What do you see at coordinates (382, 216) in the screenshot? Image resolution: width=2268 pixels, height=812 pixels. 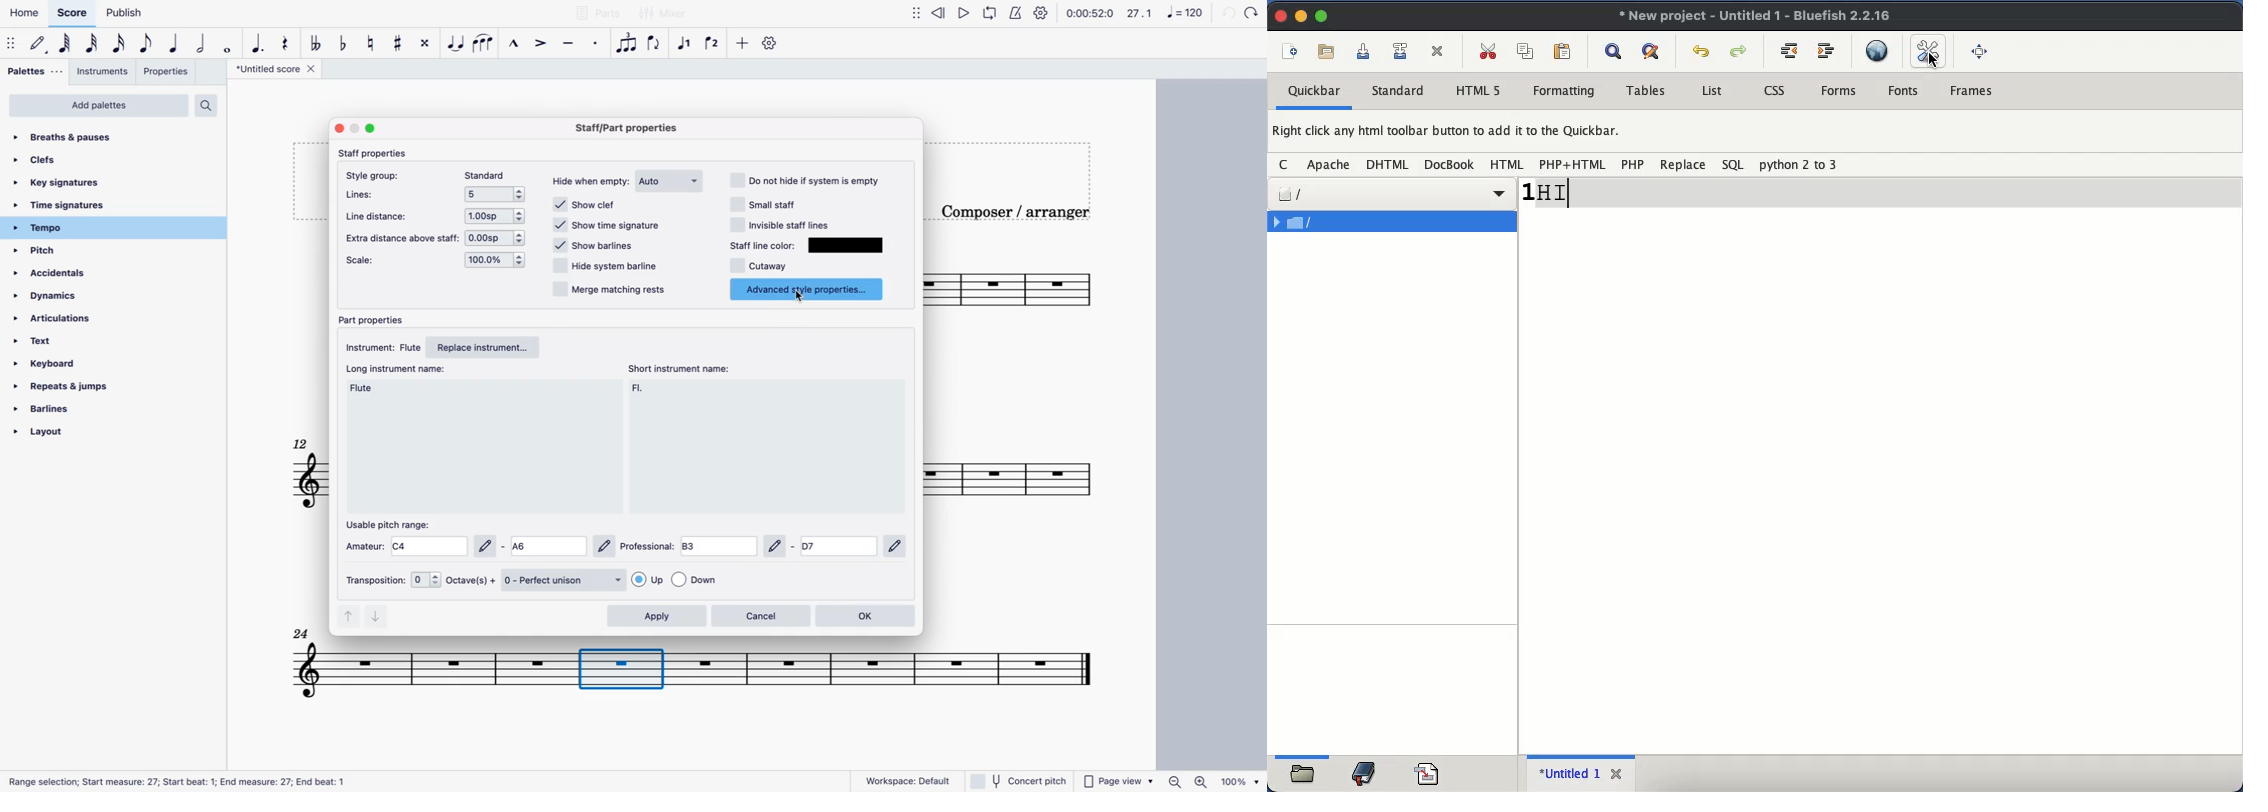 I see `line distance ` at bounding box center [382, 216].